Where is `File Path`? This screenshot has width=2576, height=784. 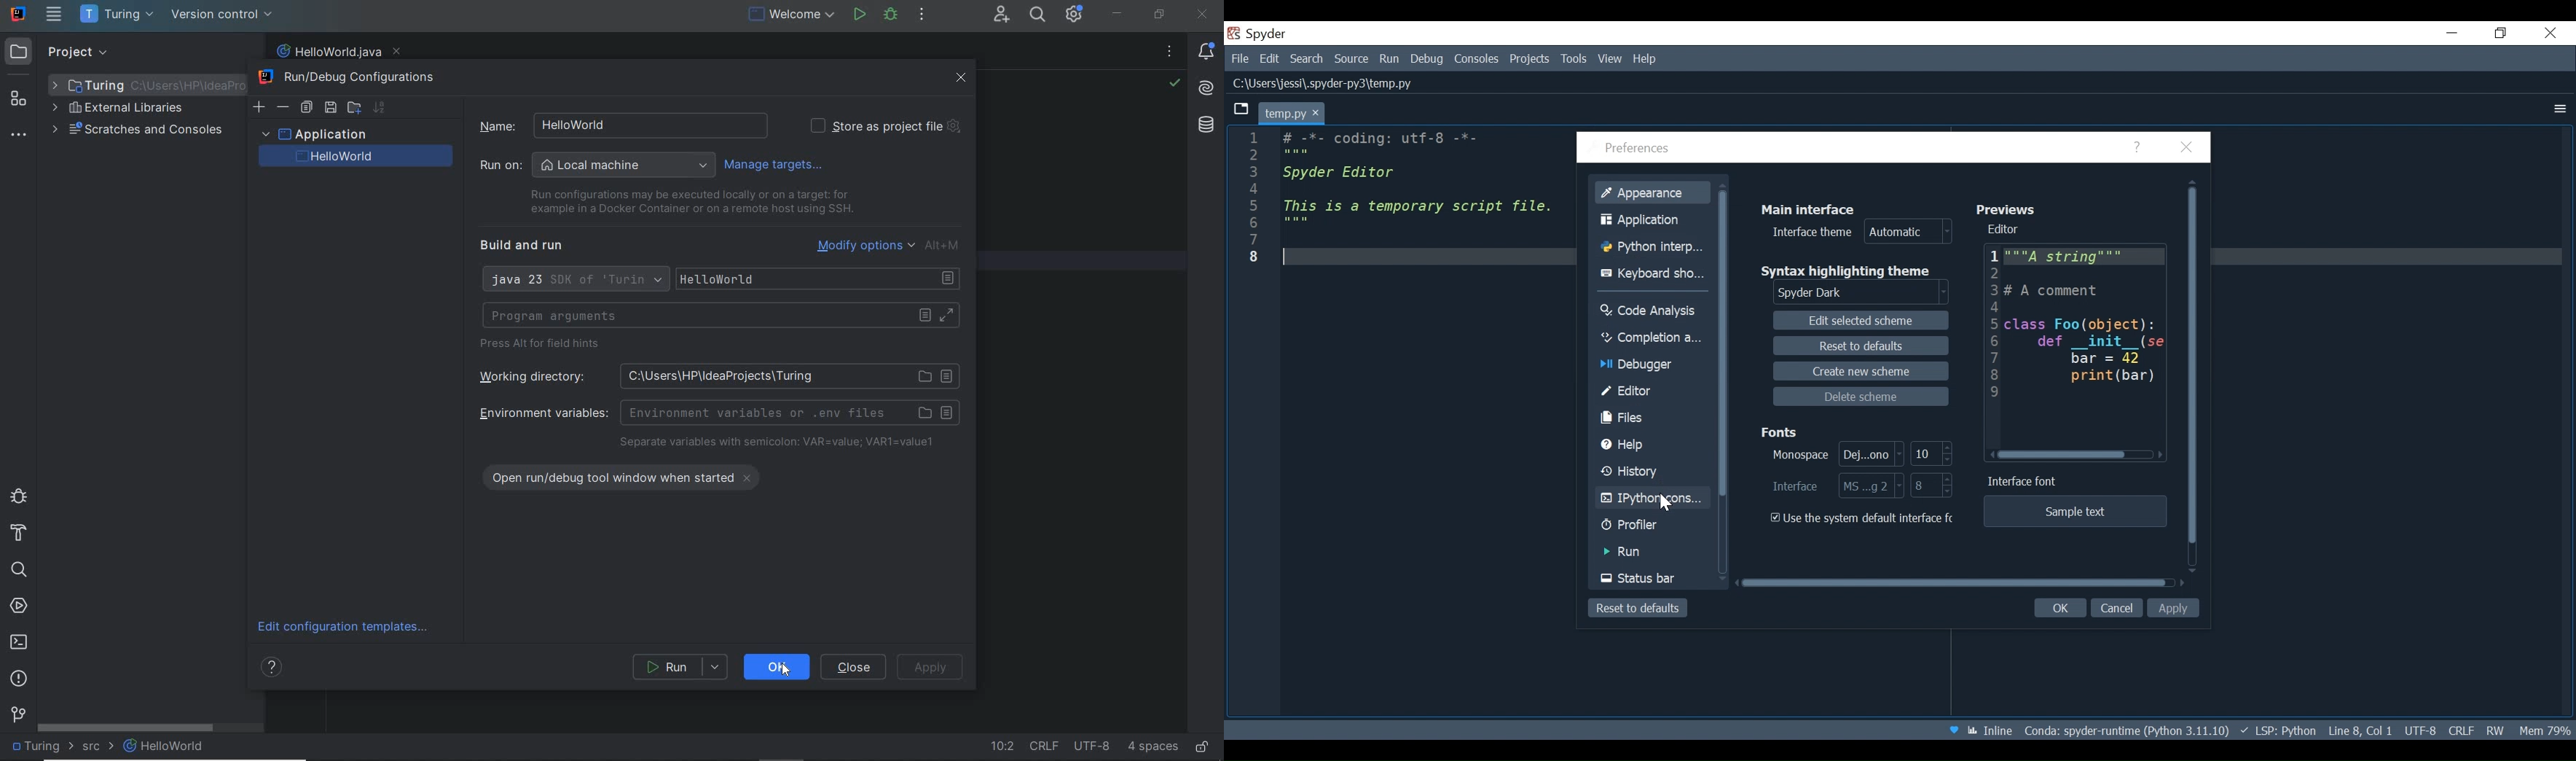 File Path is located at coordinates (1325, 85).